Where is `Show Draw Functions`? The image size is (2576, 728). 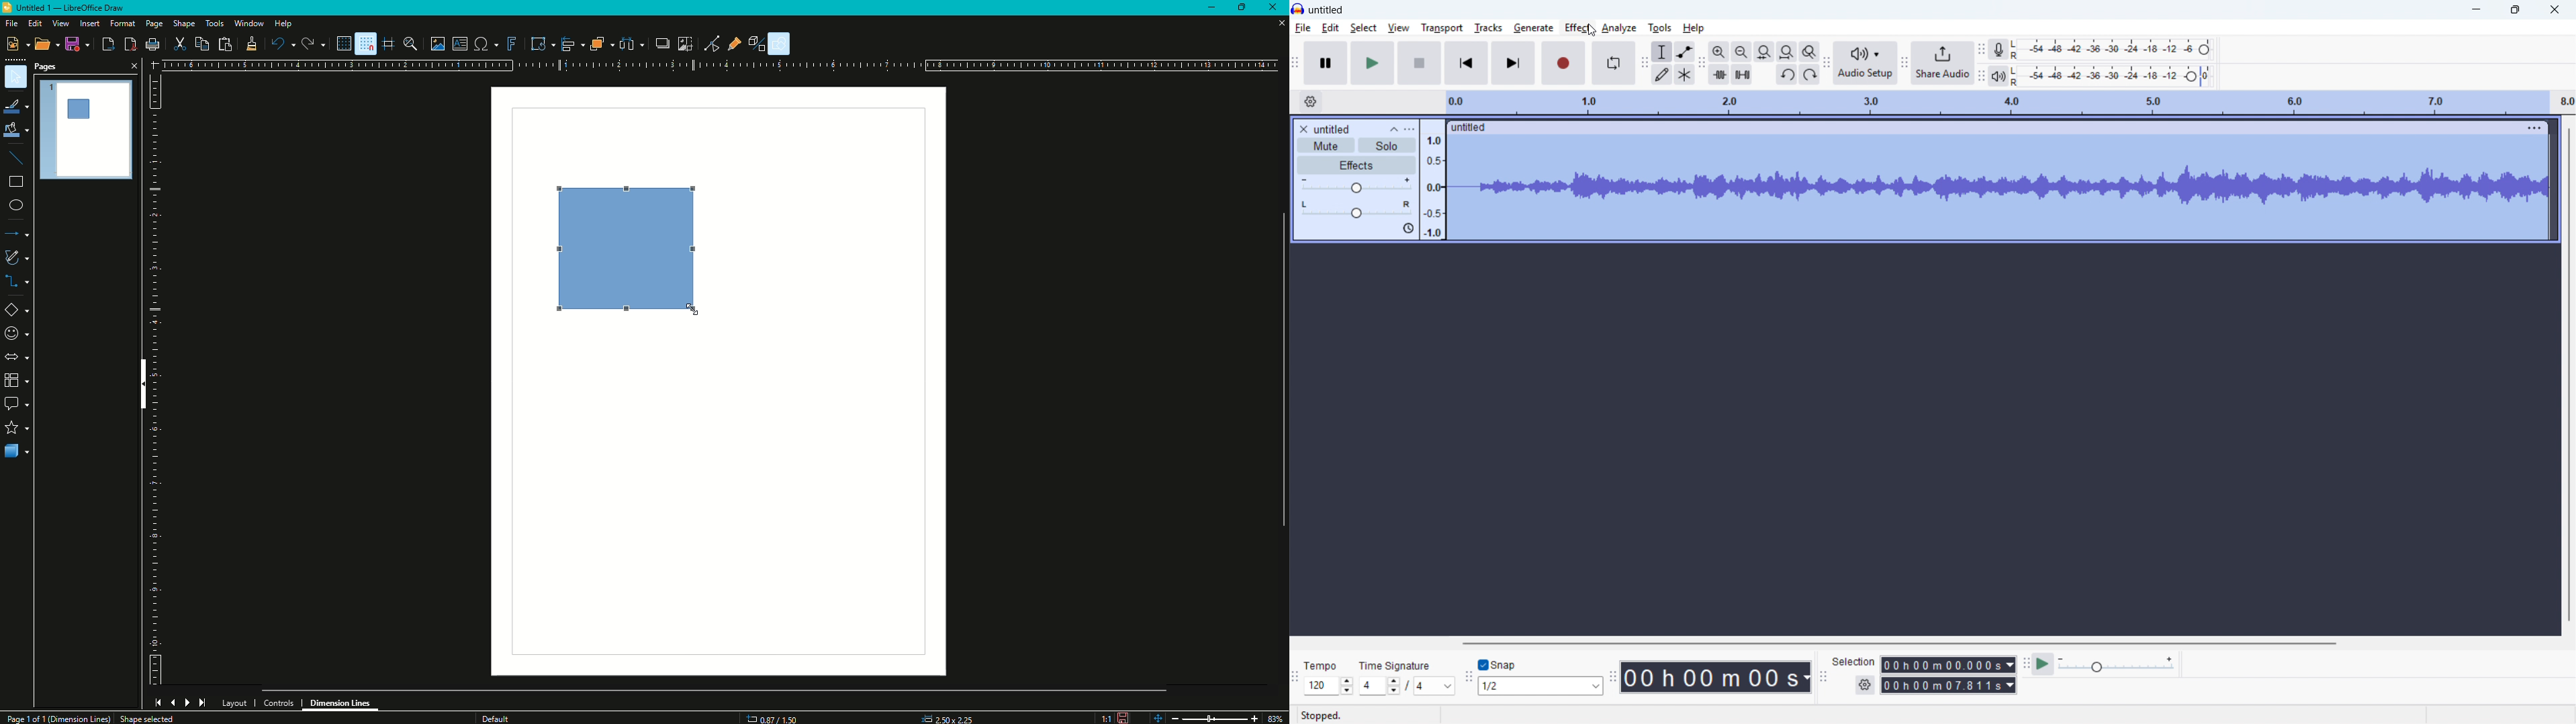 Show Draw Functions is located at coordinates (781, 44).